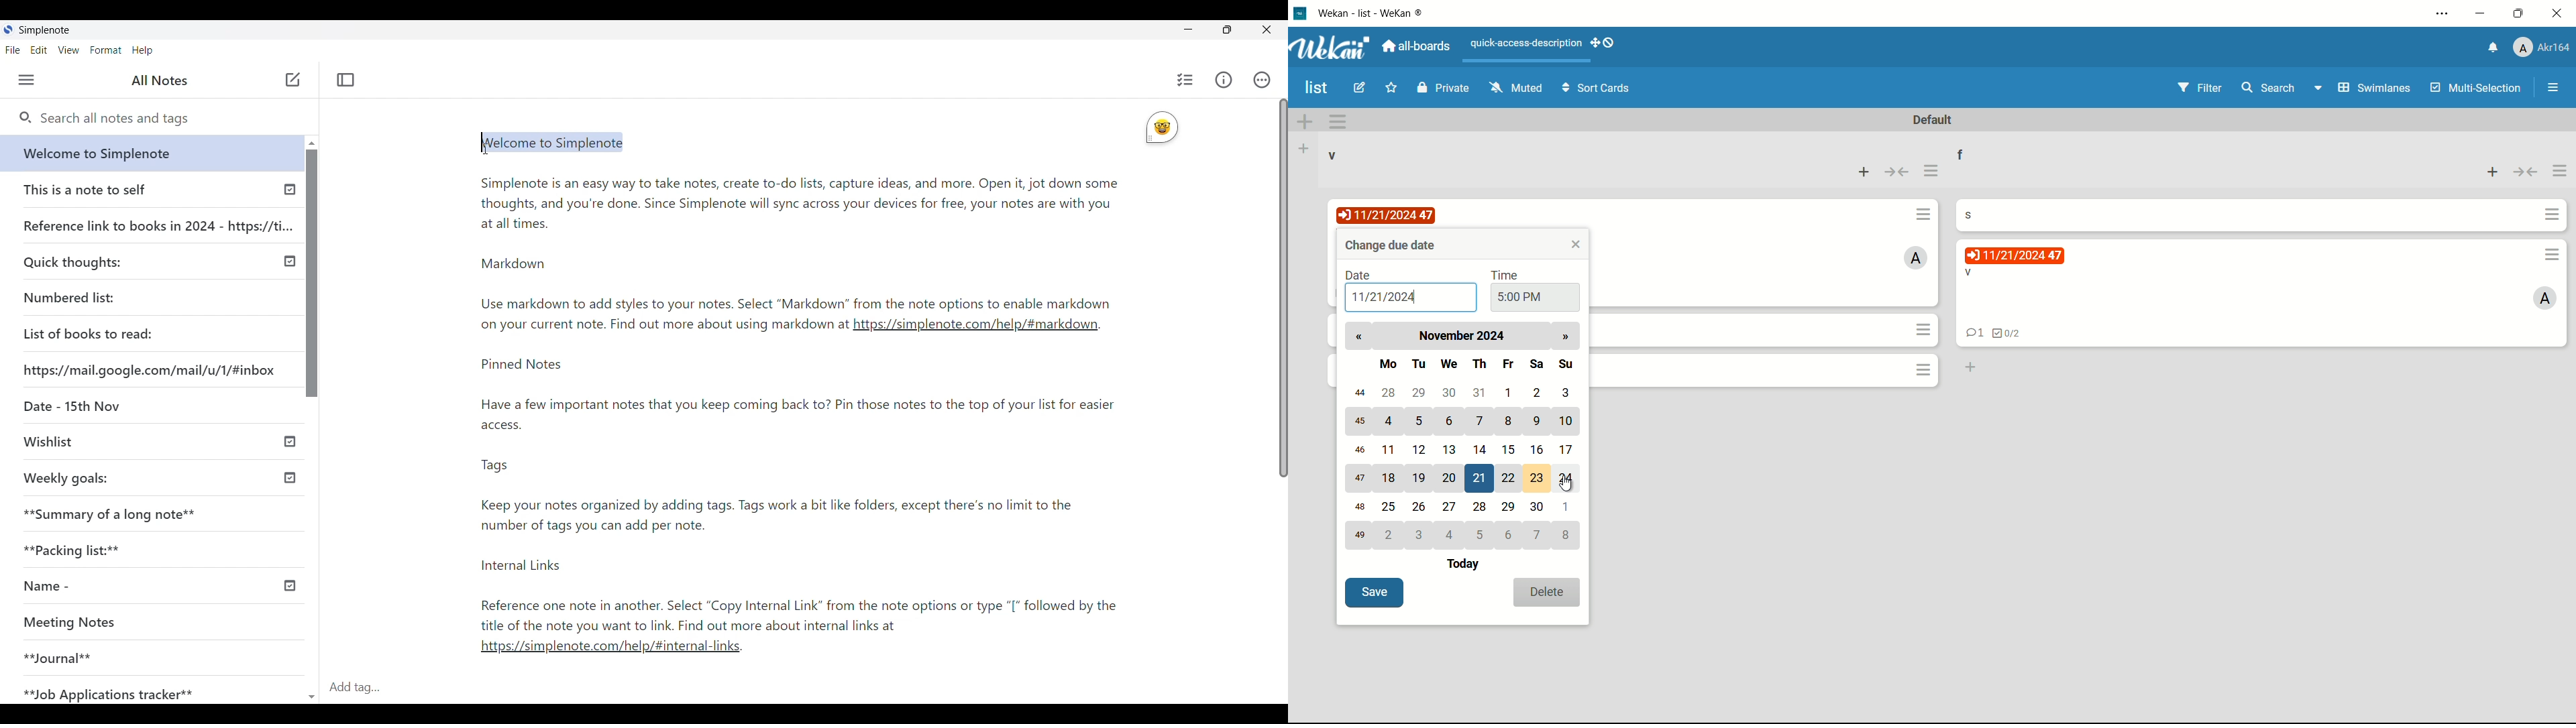 This screenshot has width=2576, height=728. What do you see at coordinates (1338, 121) in the screenshot?
I see `swimlanes action` at bounding box center [1338, 121].